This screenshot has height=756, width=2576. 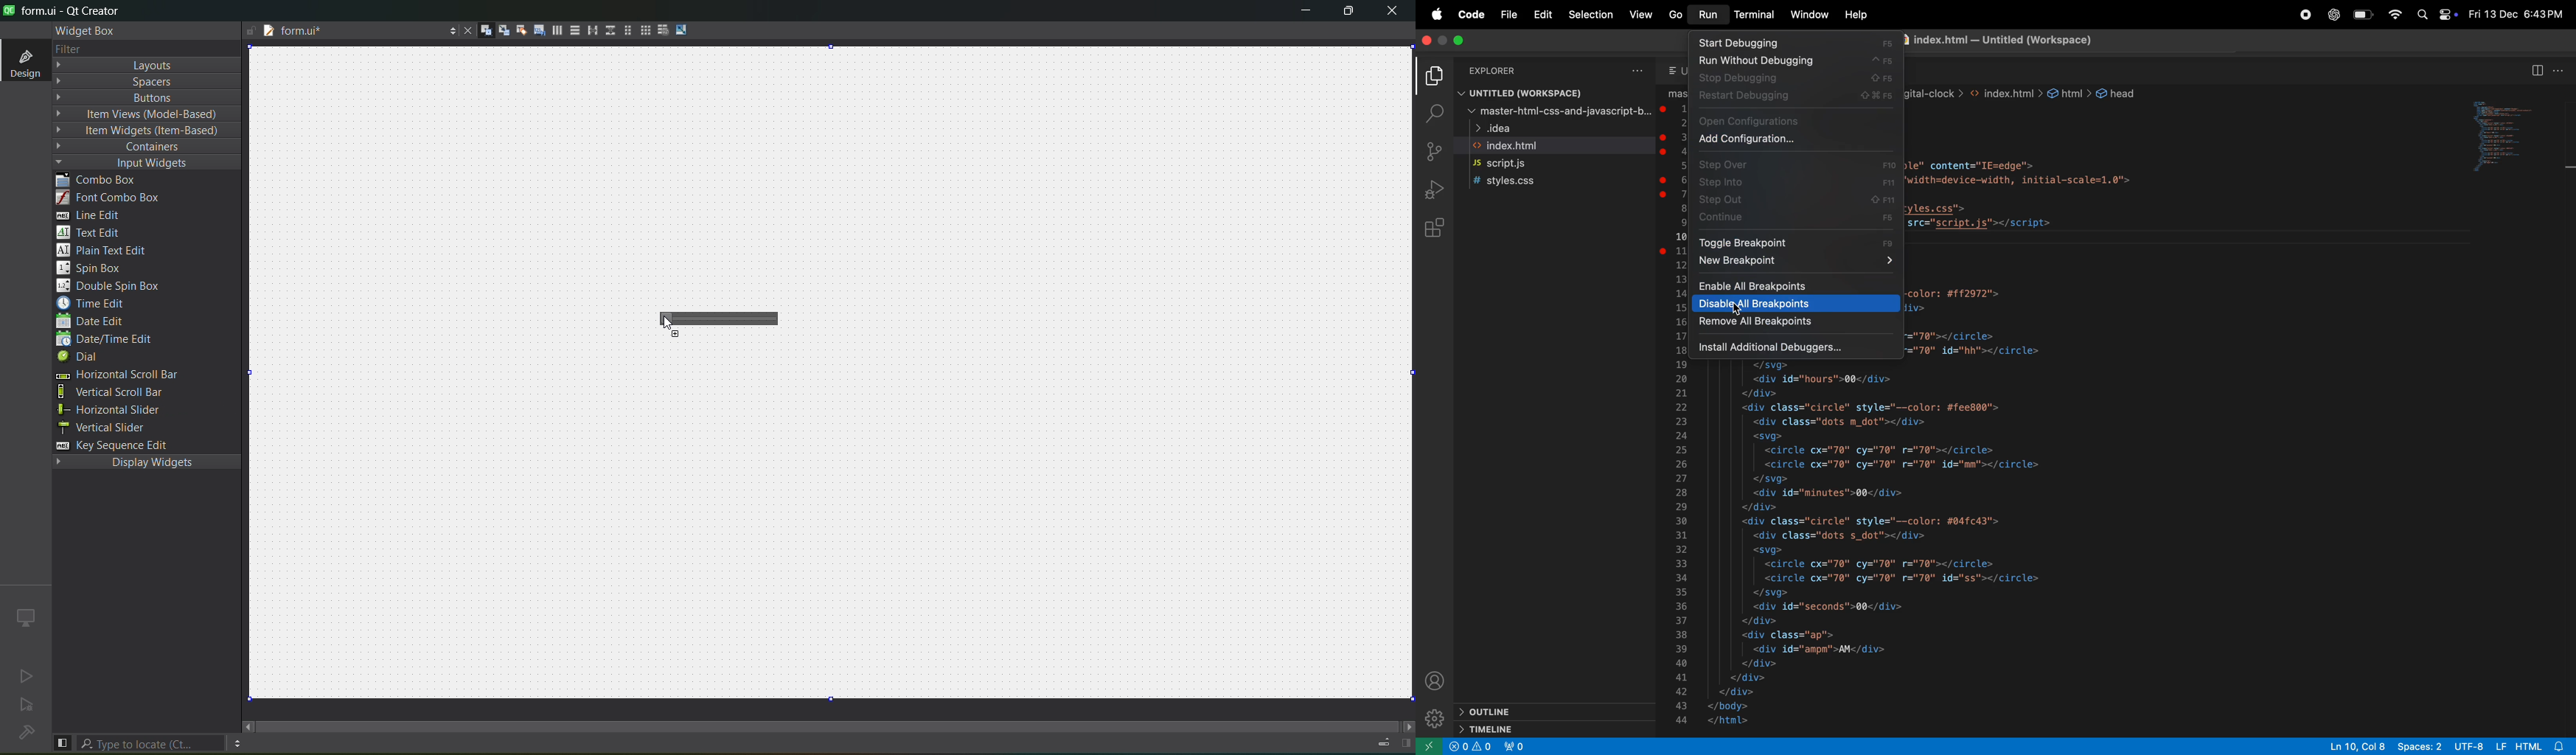 I want to click on step out, so click(x=1794, y=201).